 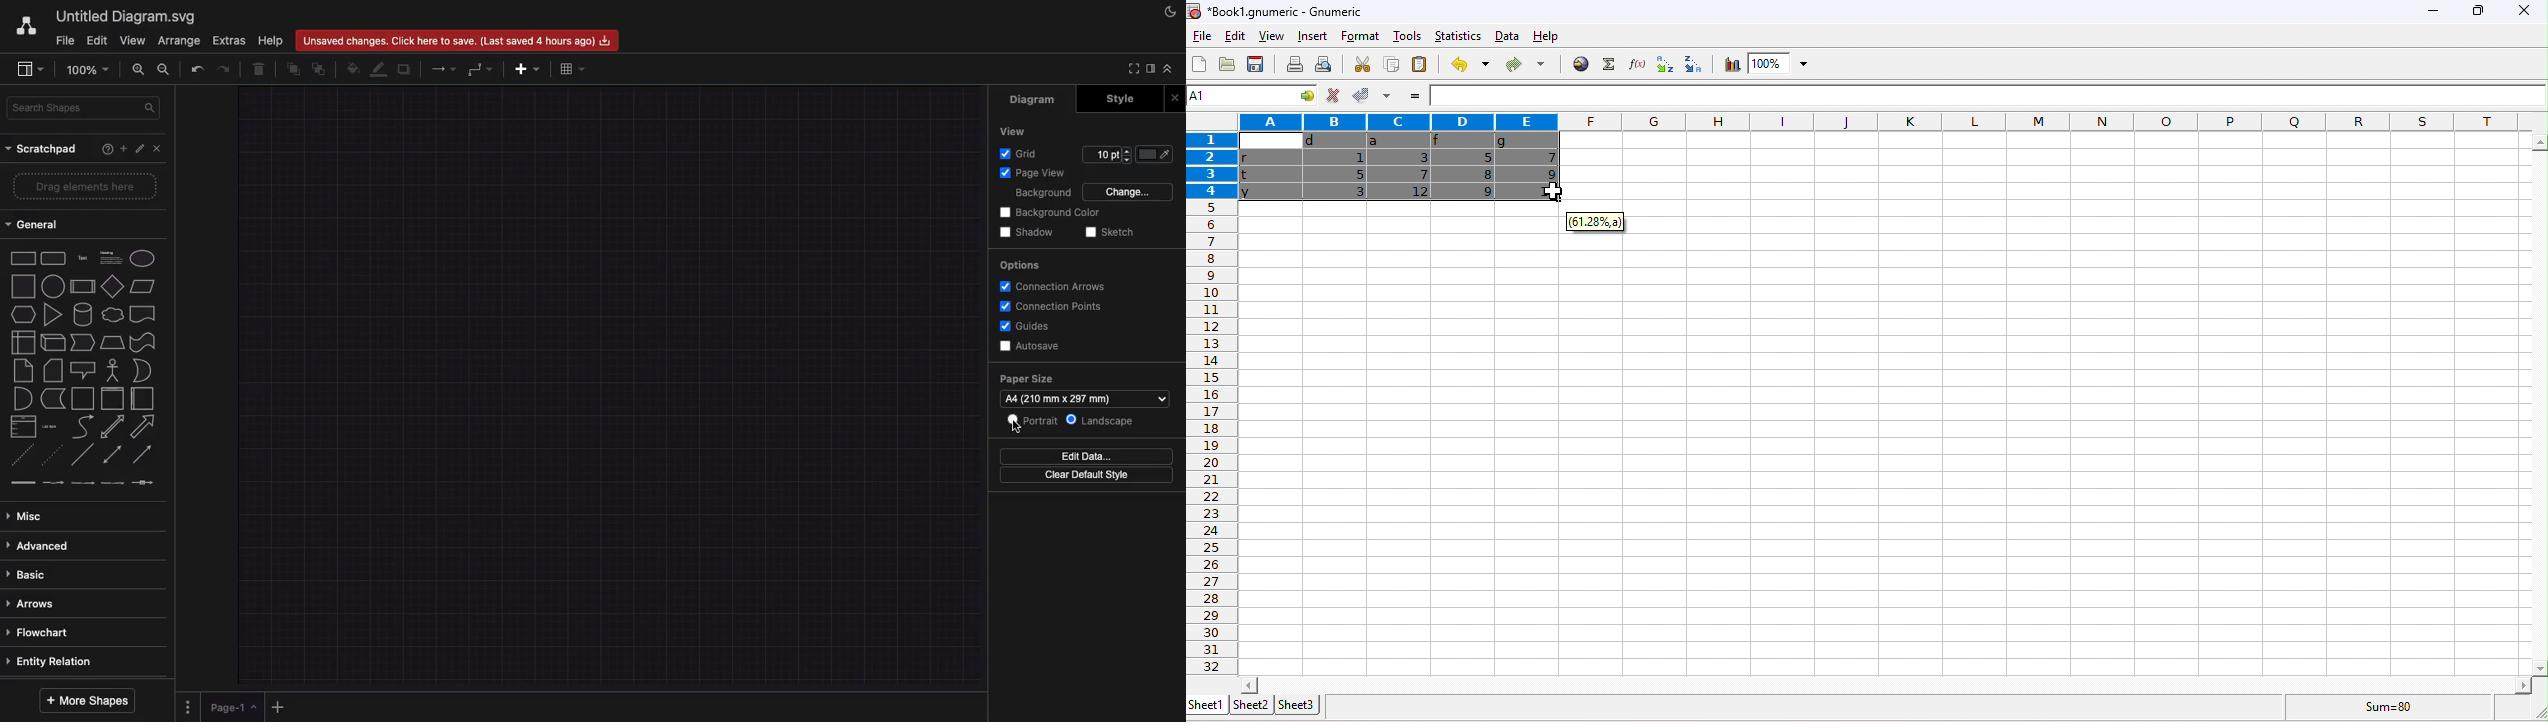 I want to click on Ad, so click(x=120, y=150).